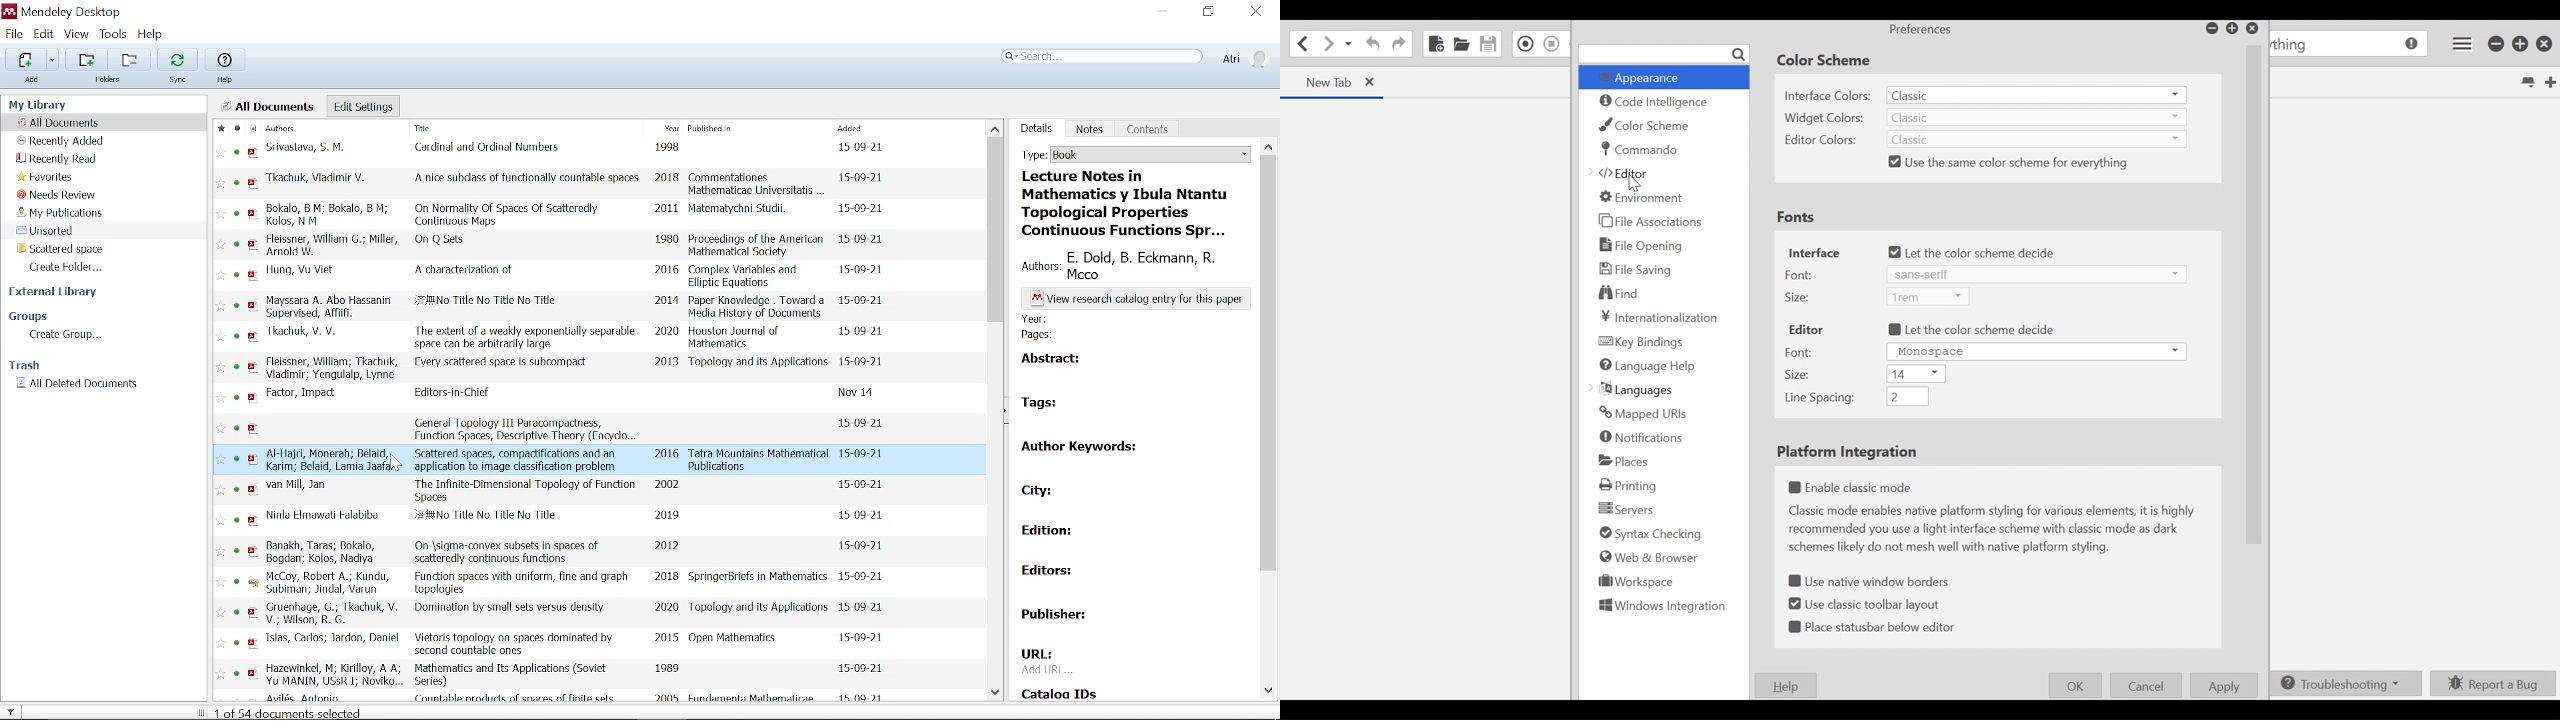 This screenshot has width=2576, height=728. I want to click on Year, so click(669, 129).